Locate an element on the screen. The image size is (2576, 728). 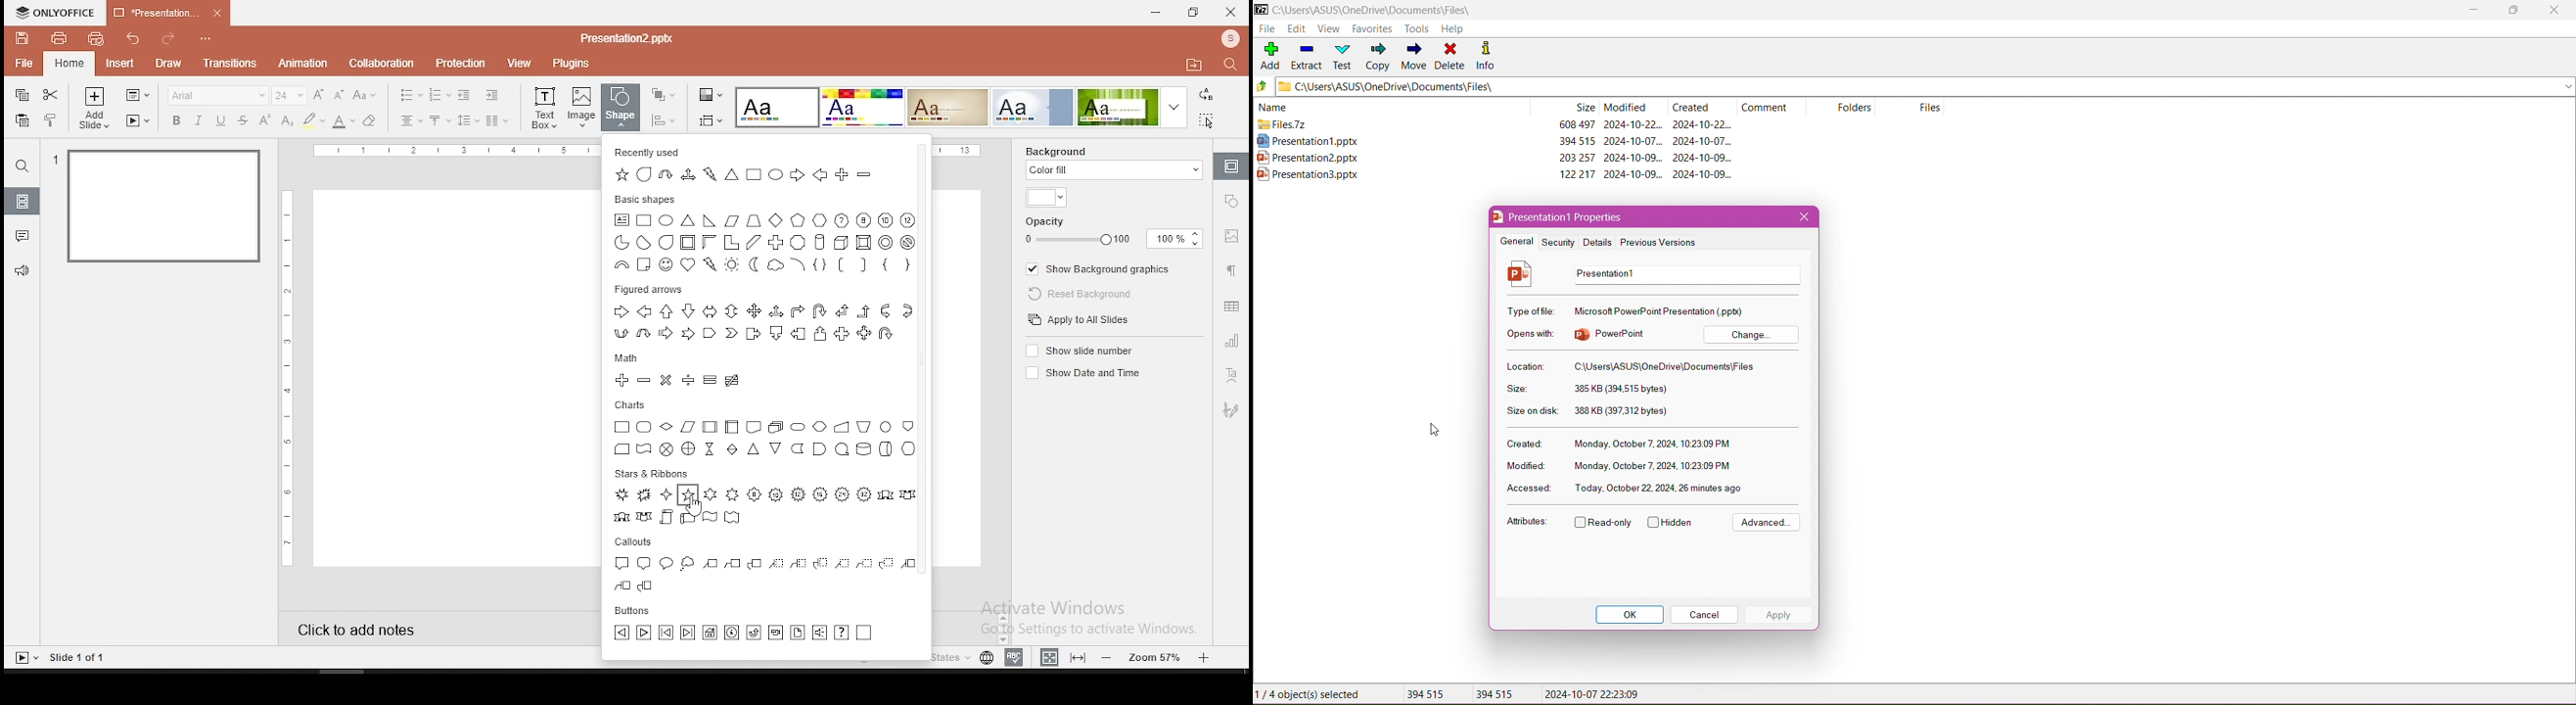
recently used is located at coordinates (768, 176).